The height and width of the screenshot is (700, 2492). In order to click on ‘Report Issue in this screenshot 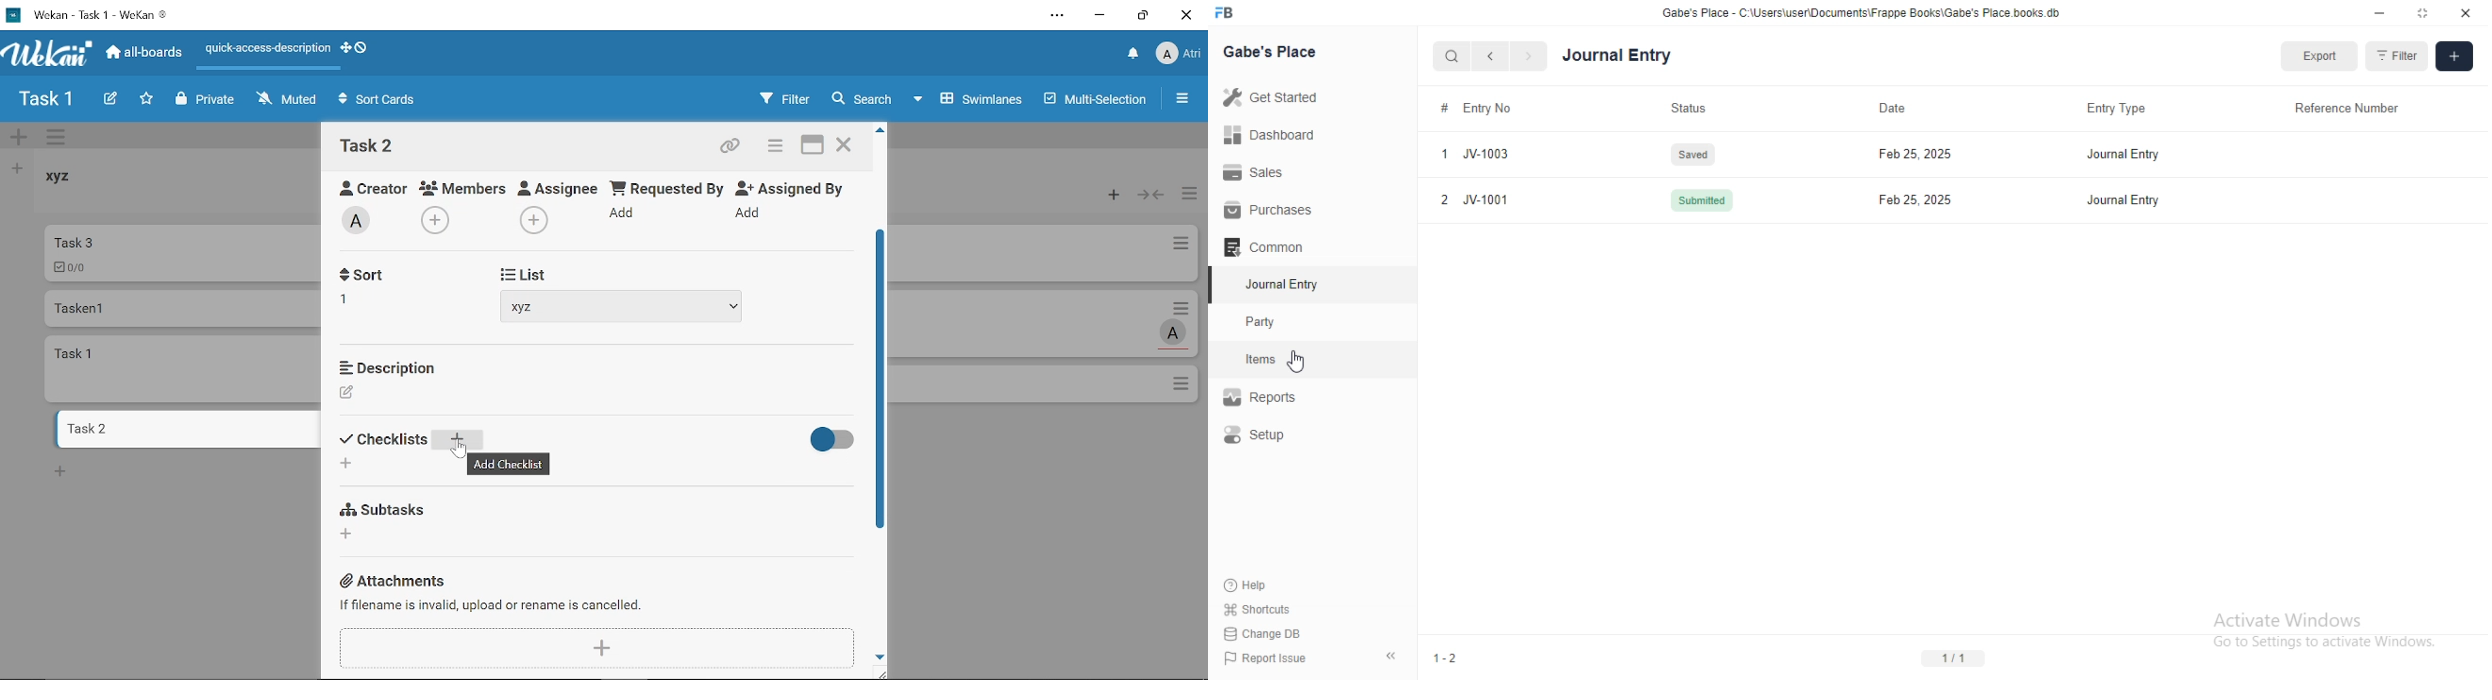, I will do `click(1269, 658)`.